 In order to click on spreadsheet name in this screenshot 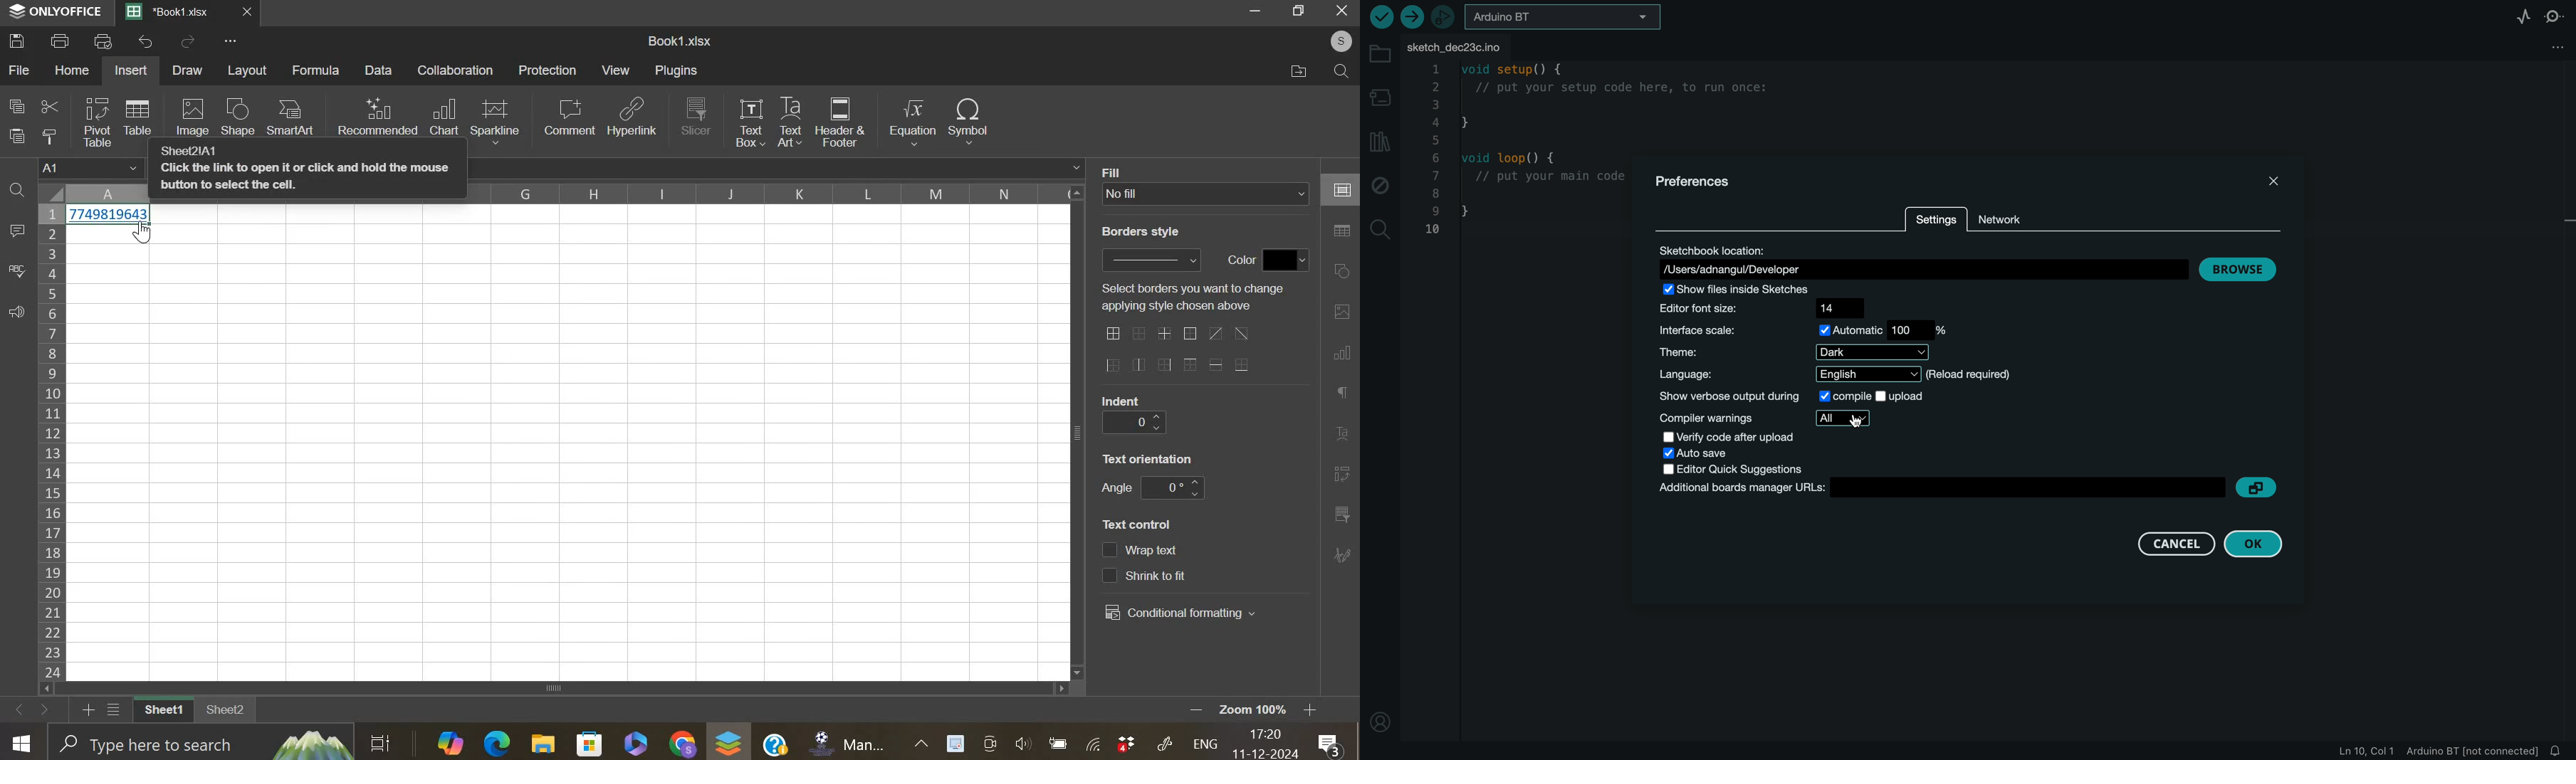, I will do `click(679, 41)`.